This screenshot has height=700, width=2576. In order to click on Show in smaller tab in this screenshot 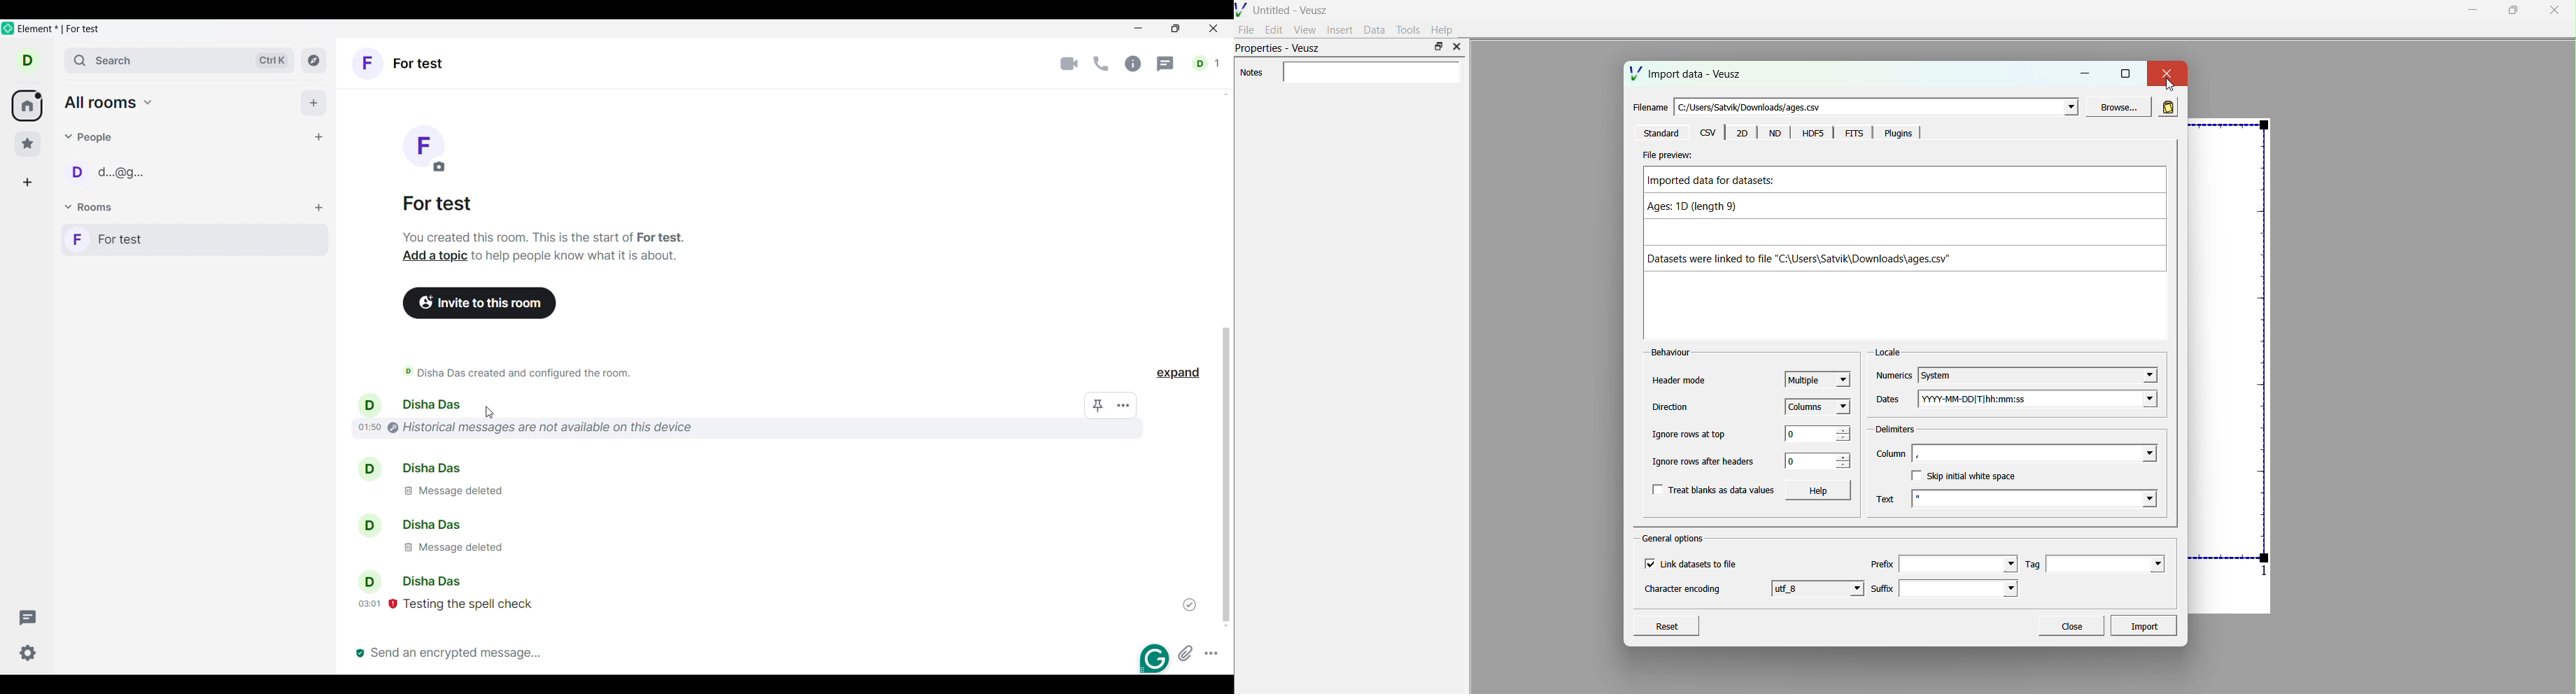, I will do `click(1176, 28)`.